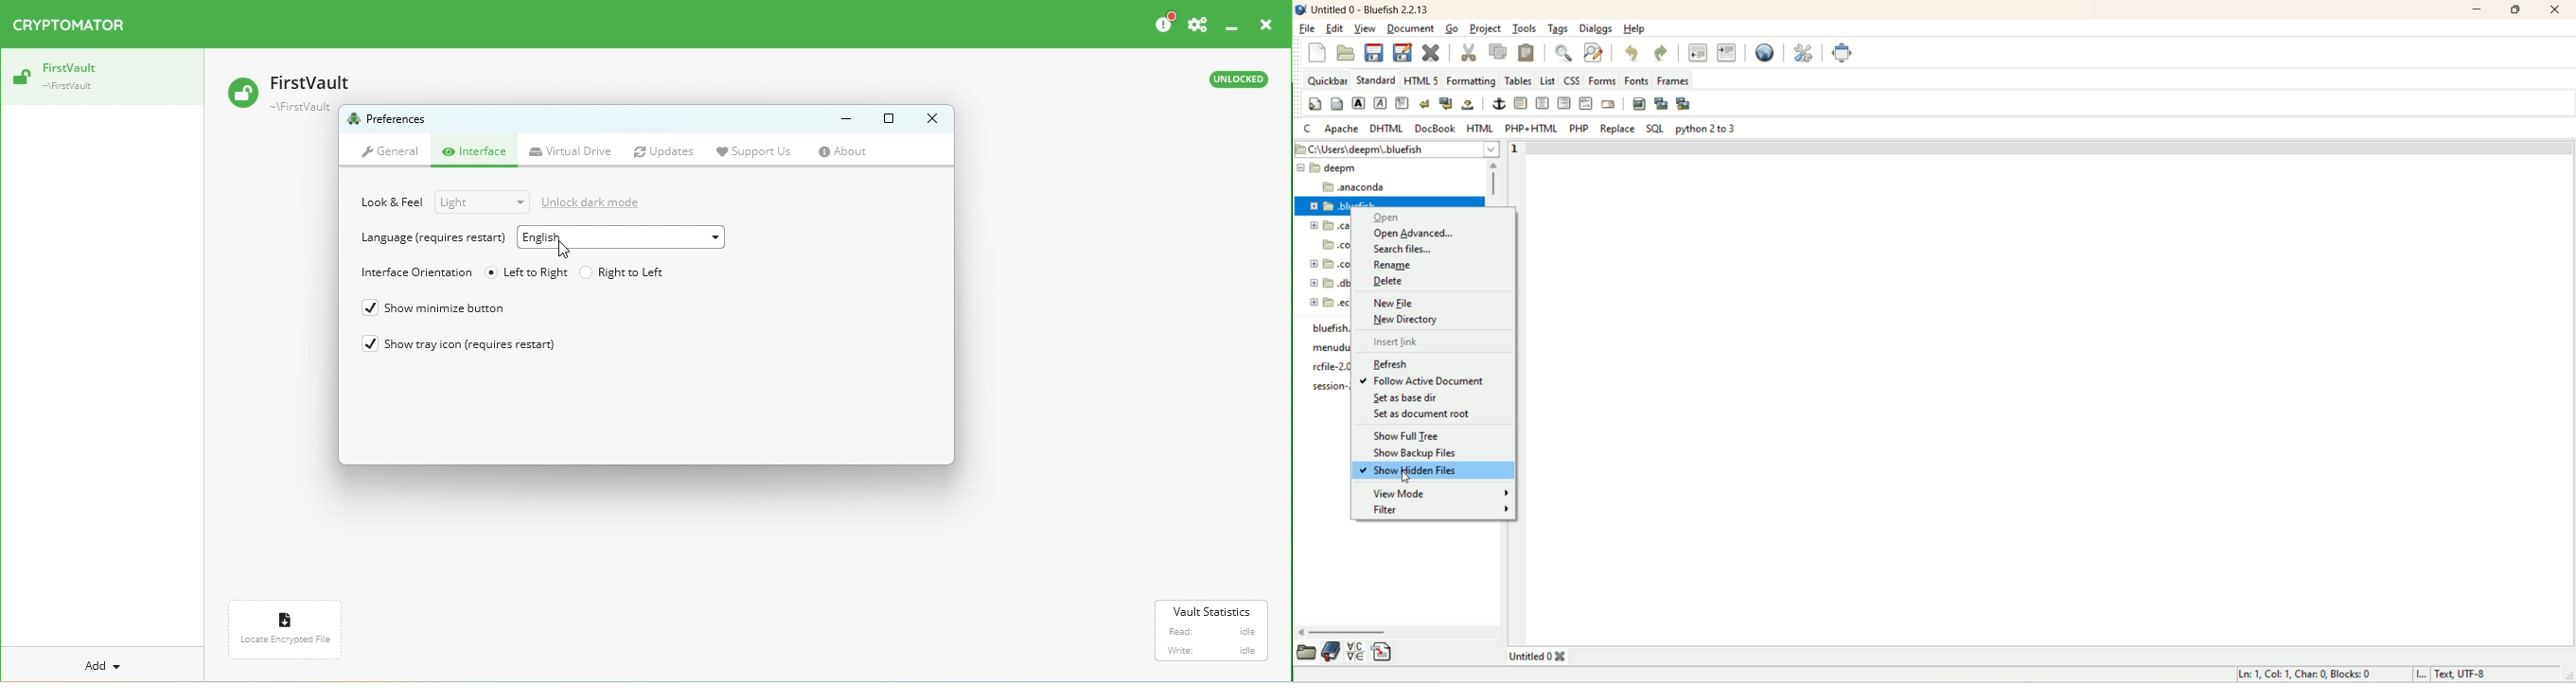  Describe the element at coordinates (1422, 382) in the screenshot. I see `follow active document` at that location.